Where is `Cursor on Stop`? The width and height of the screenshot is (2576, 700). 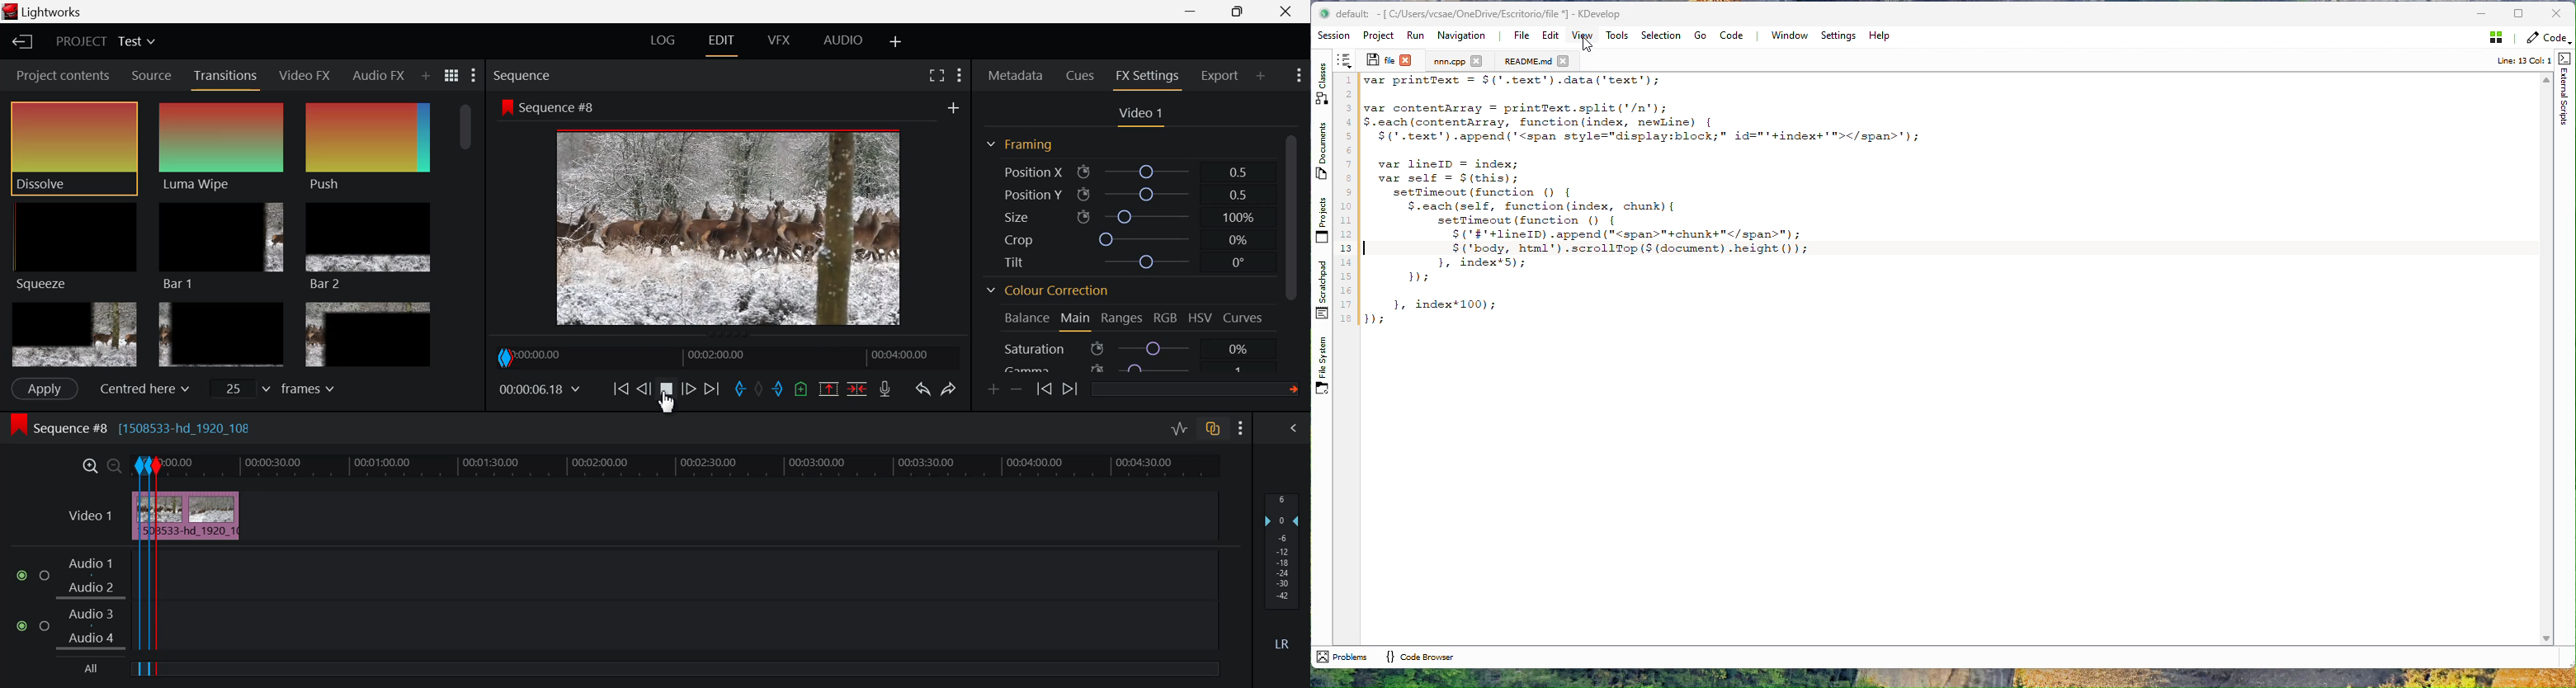
Cursor on Stop is located at coordinates (666, 394).